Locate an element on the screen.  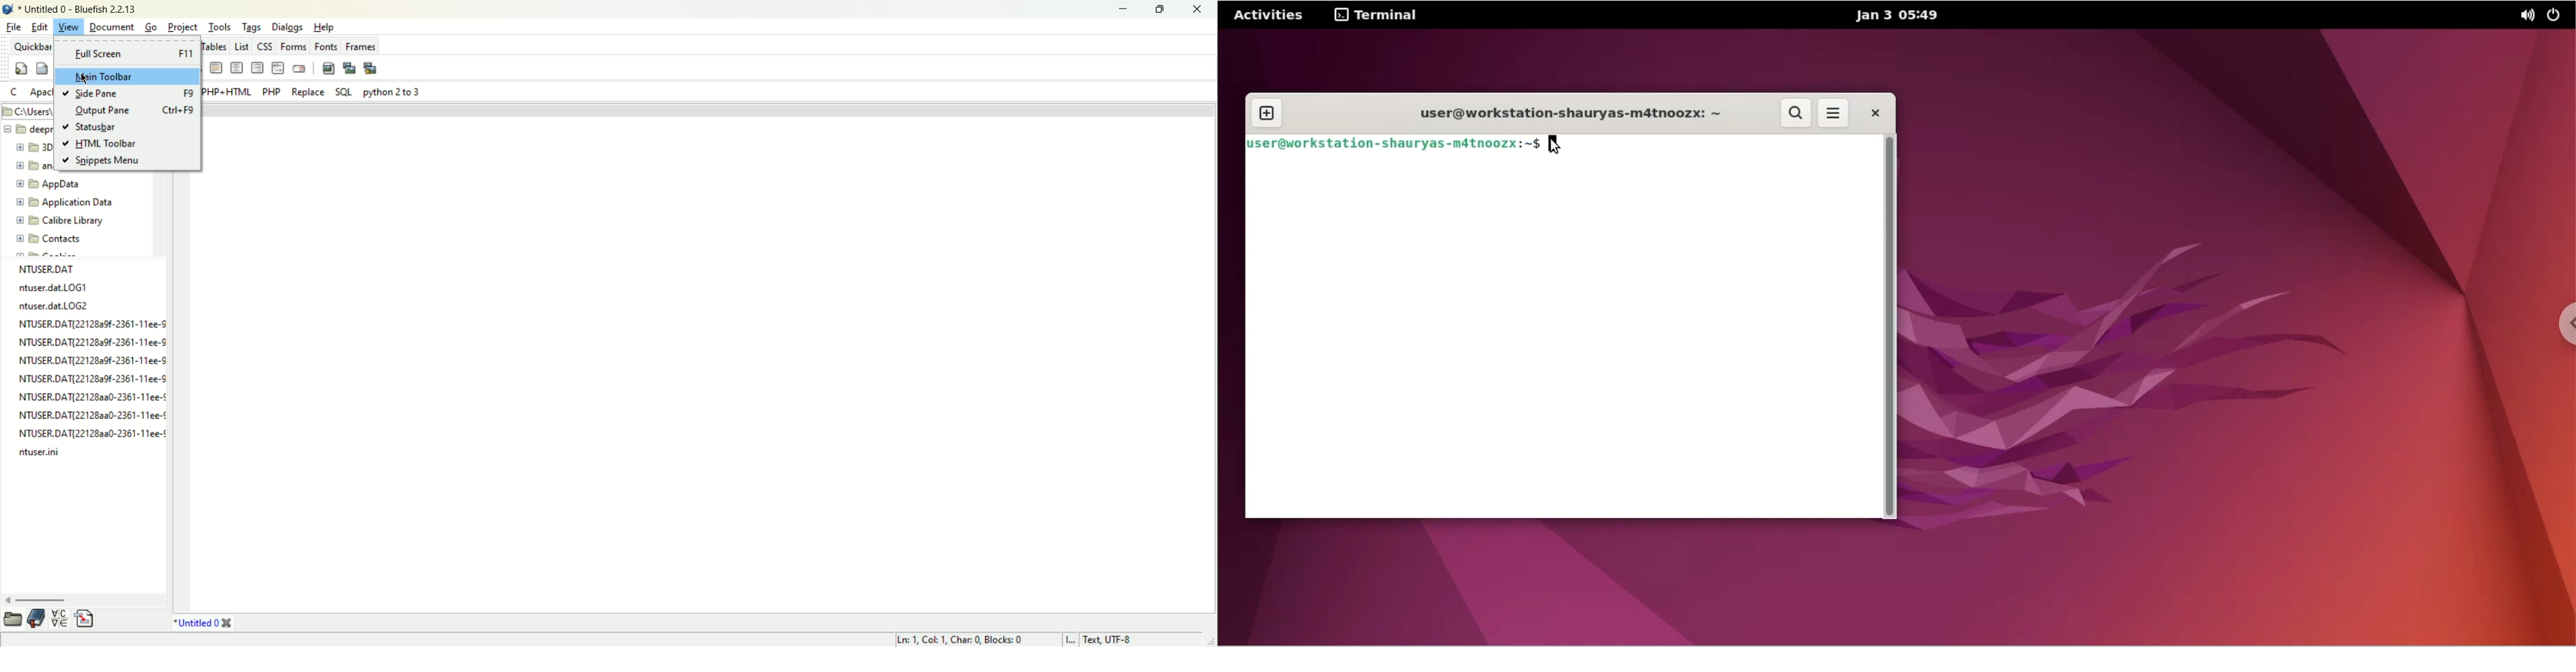
ntuser.dat.LOG2 is located at coordinates (55, 306).